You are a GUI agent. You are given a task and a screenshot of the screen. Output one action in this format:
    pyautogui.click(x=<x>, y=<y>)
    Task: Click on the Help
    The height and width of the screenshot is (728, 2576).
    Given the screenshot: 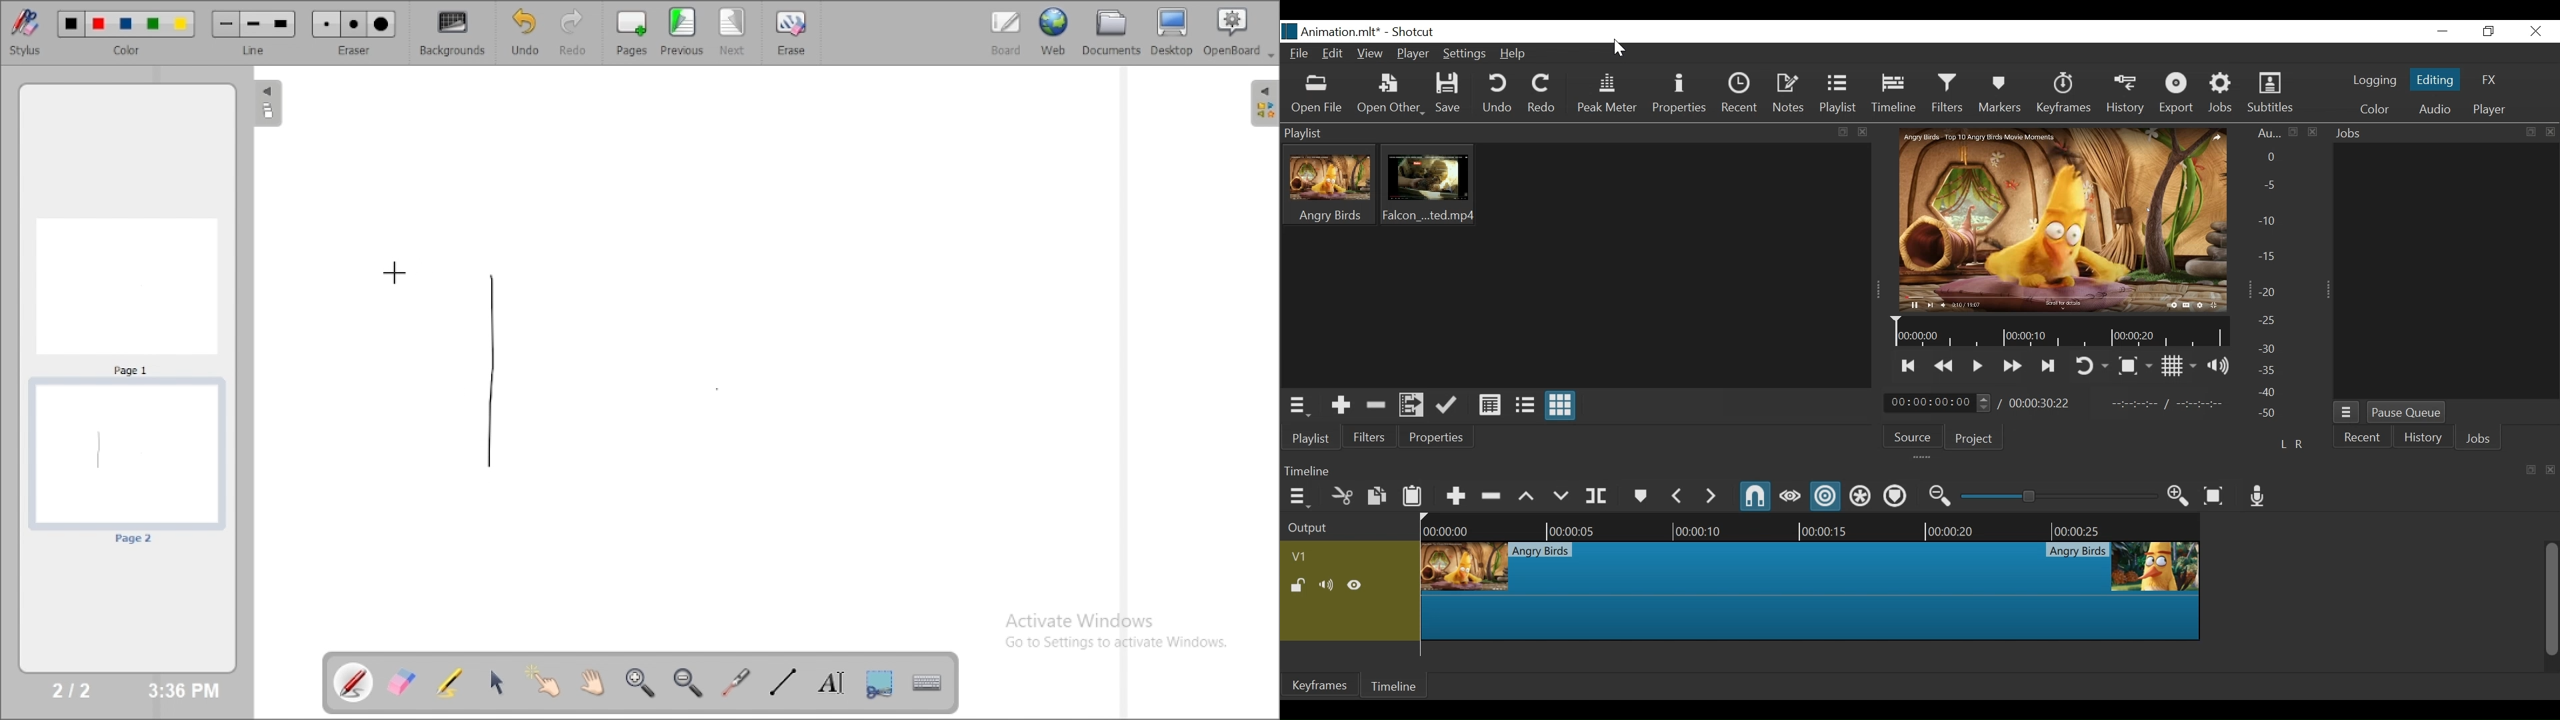 What is the action you would take?
    pyautogui.click(x=1513, y=54)
    